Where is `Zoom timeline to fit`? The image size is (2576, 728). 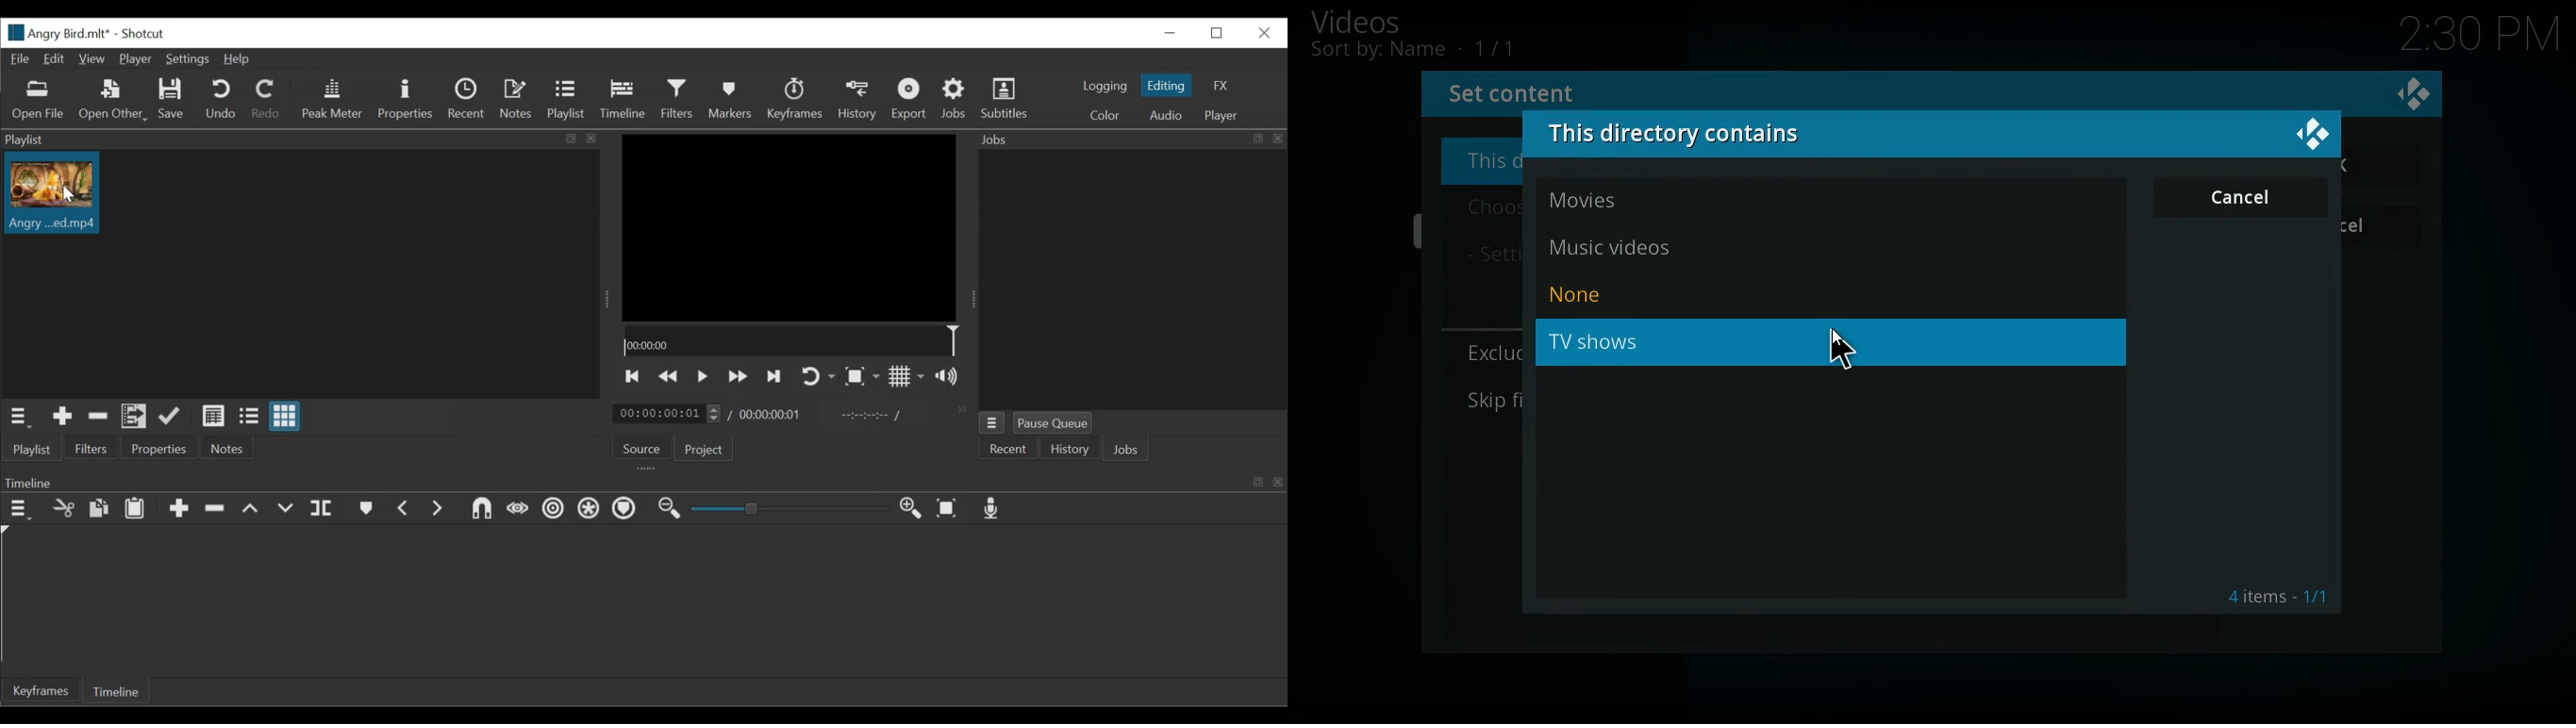 Zoom timeline to fit is located at coordinates (948, 509).